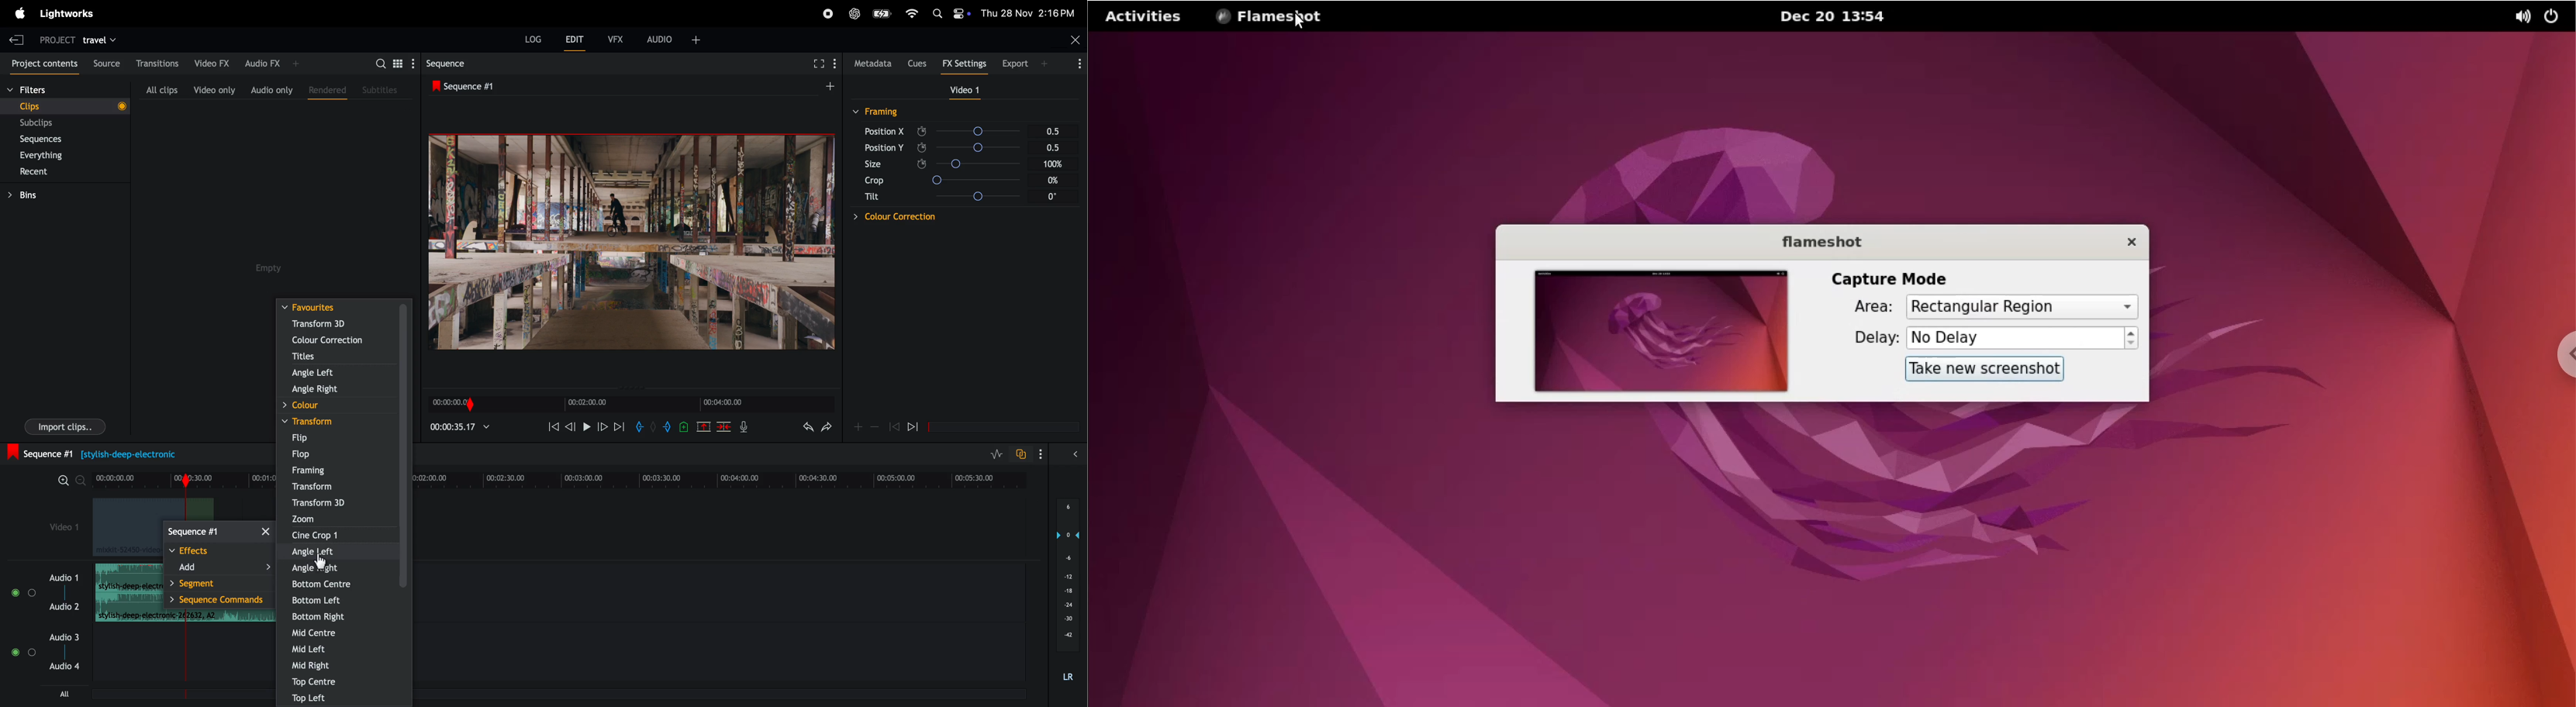  I want to click on transitons, so click(156, 60).